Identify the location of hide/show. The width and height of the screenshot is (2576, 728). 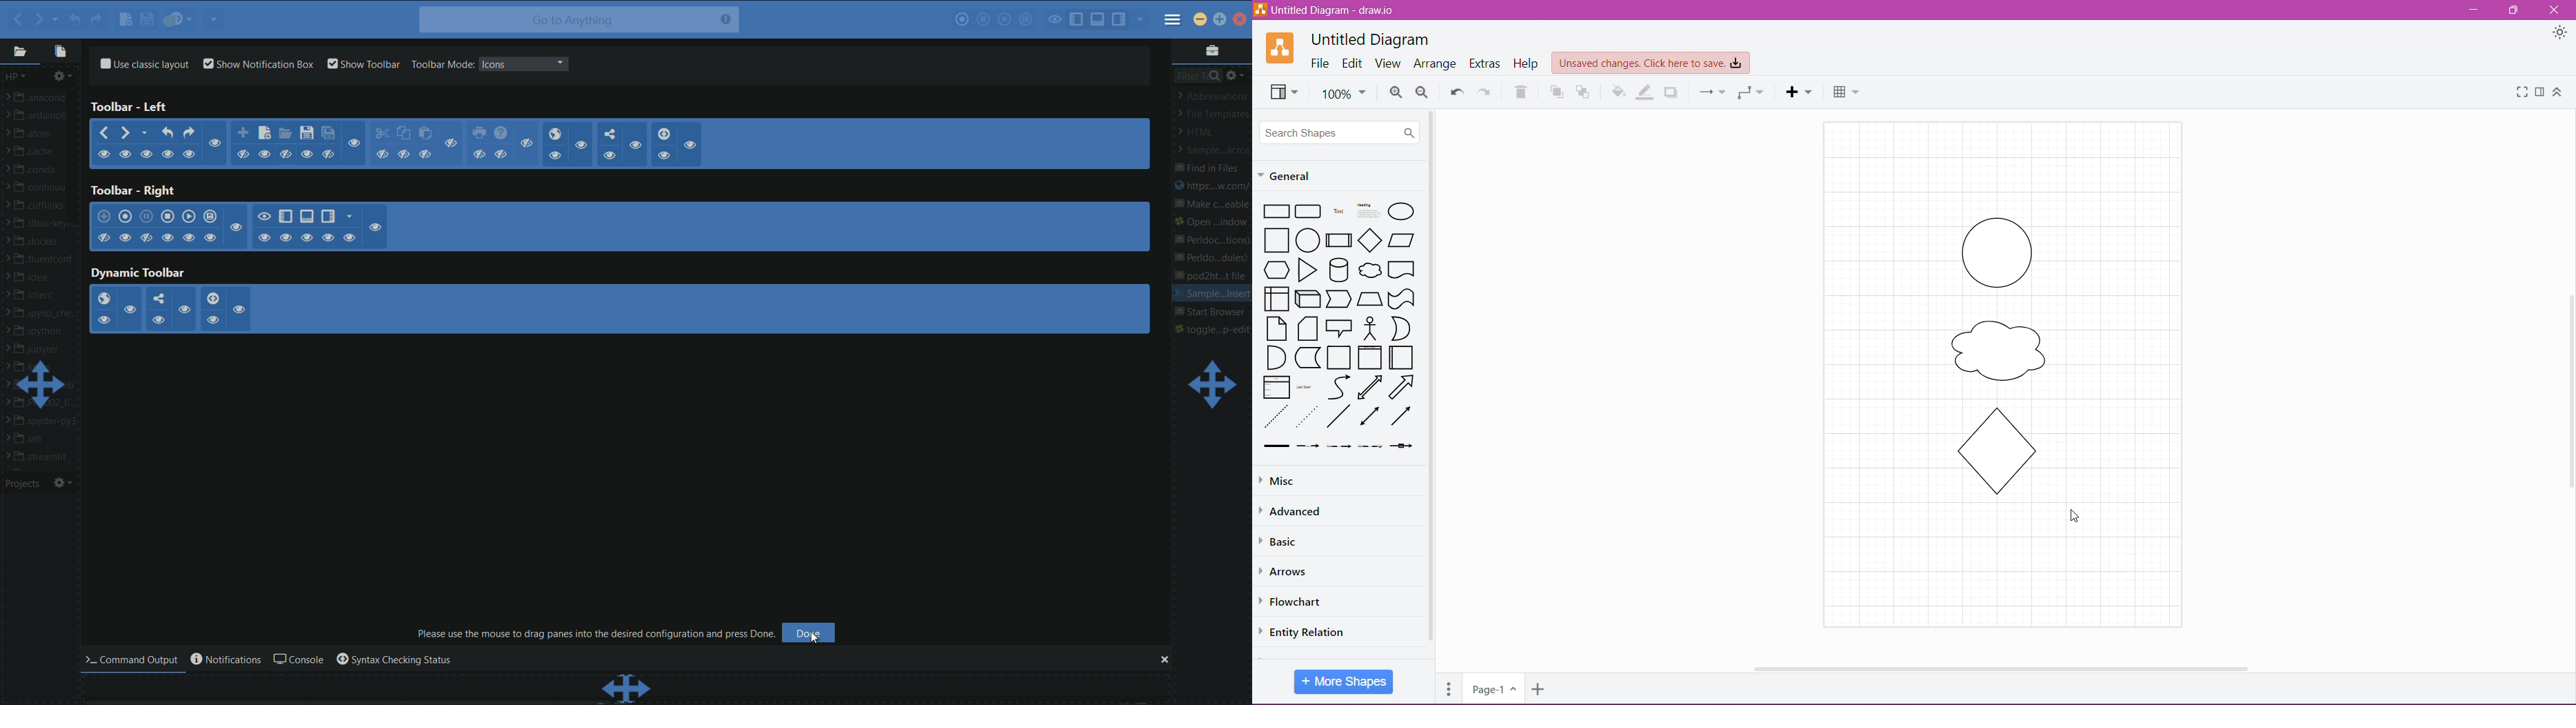
(211, 321).